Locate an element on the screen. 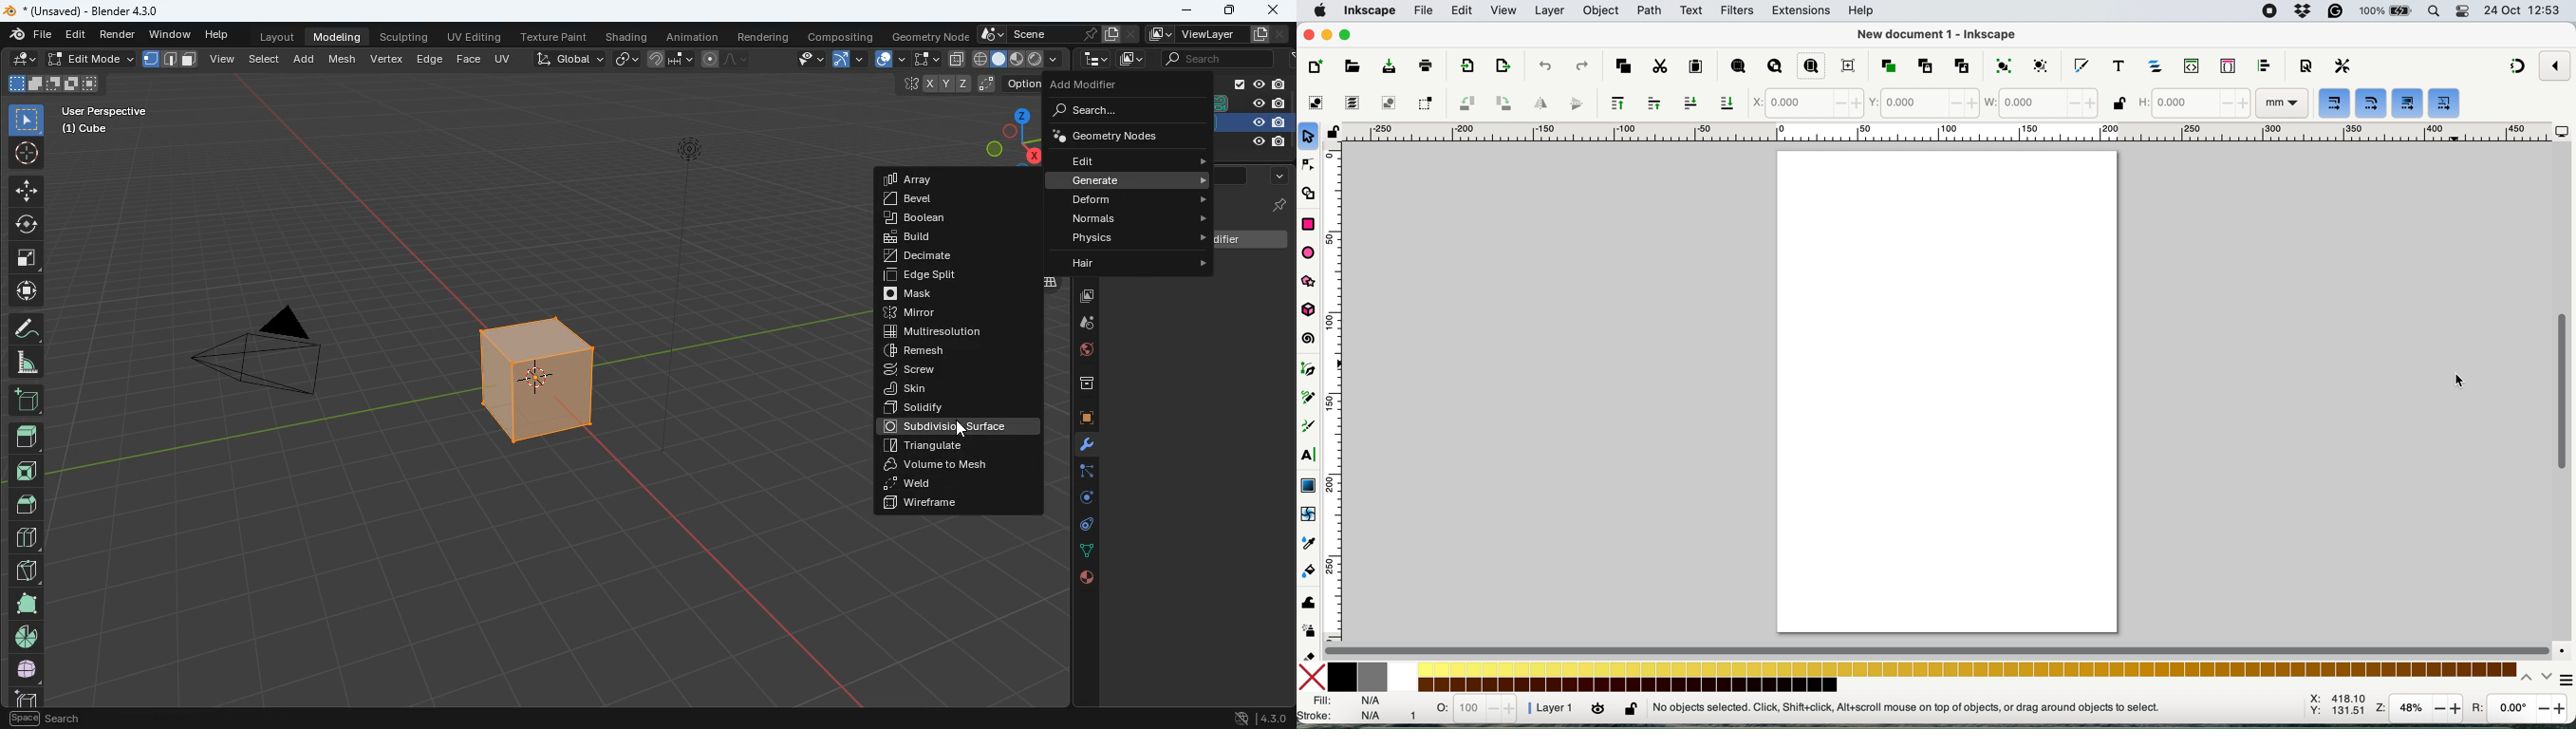 The image size is (2576, 756). toggle lock of all guides in this document is located at coordinates (1333, 132).